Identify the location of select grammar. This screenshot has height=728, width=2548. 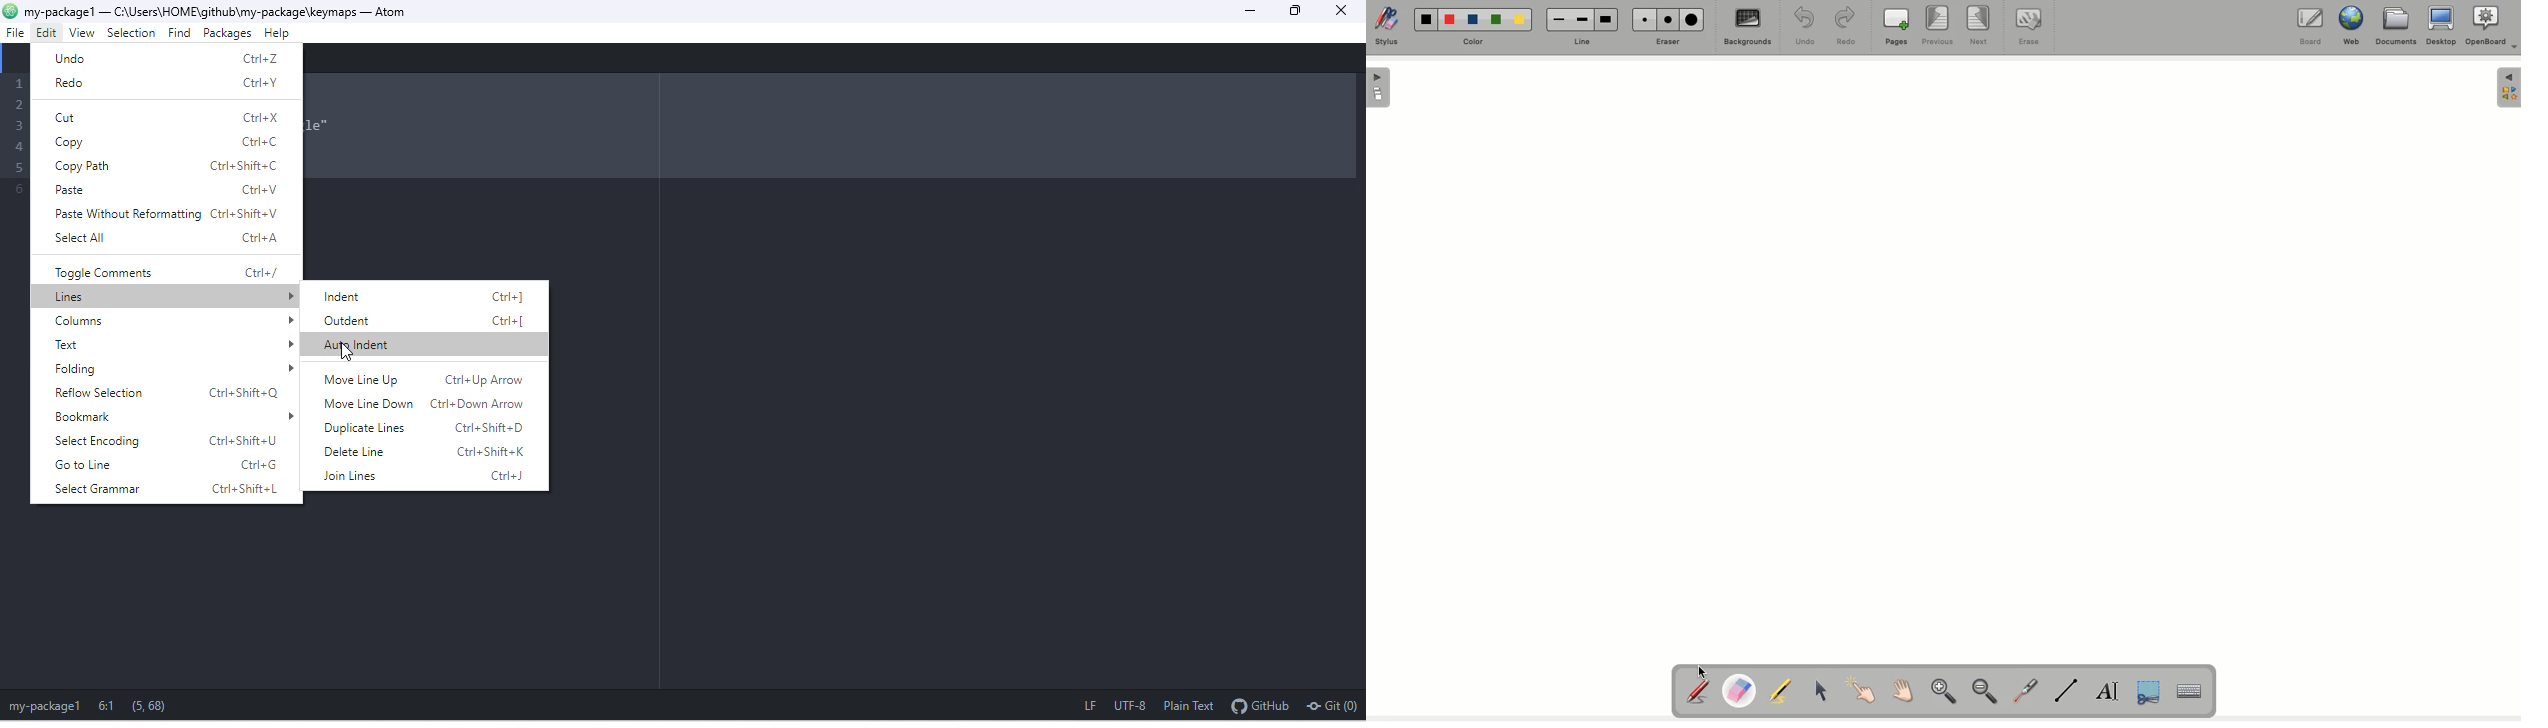
(175, 488).